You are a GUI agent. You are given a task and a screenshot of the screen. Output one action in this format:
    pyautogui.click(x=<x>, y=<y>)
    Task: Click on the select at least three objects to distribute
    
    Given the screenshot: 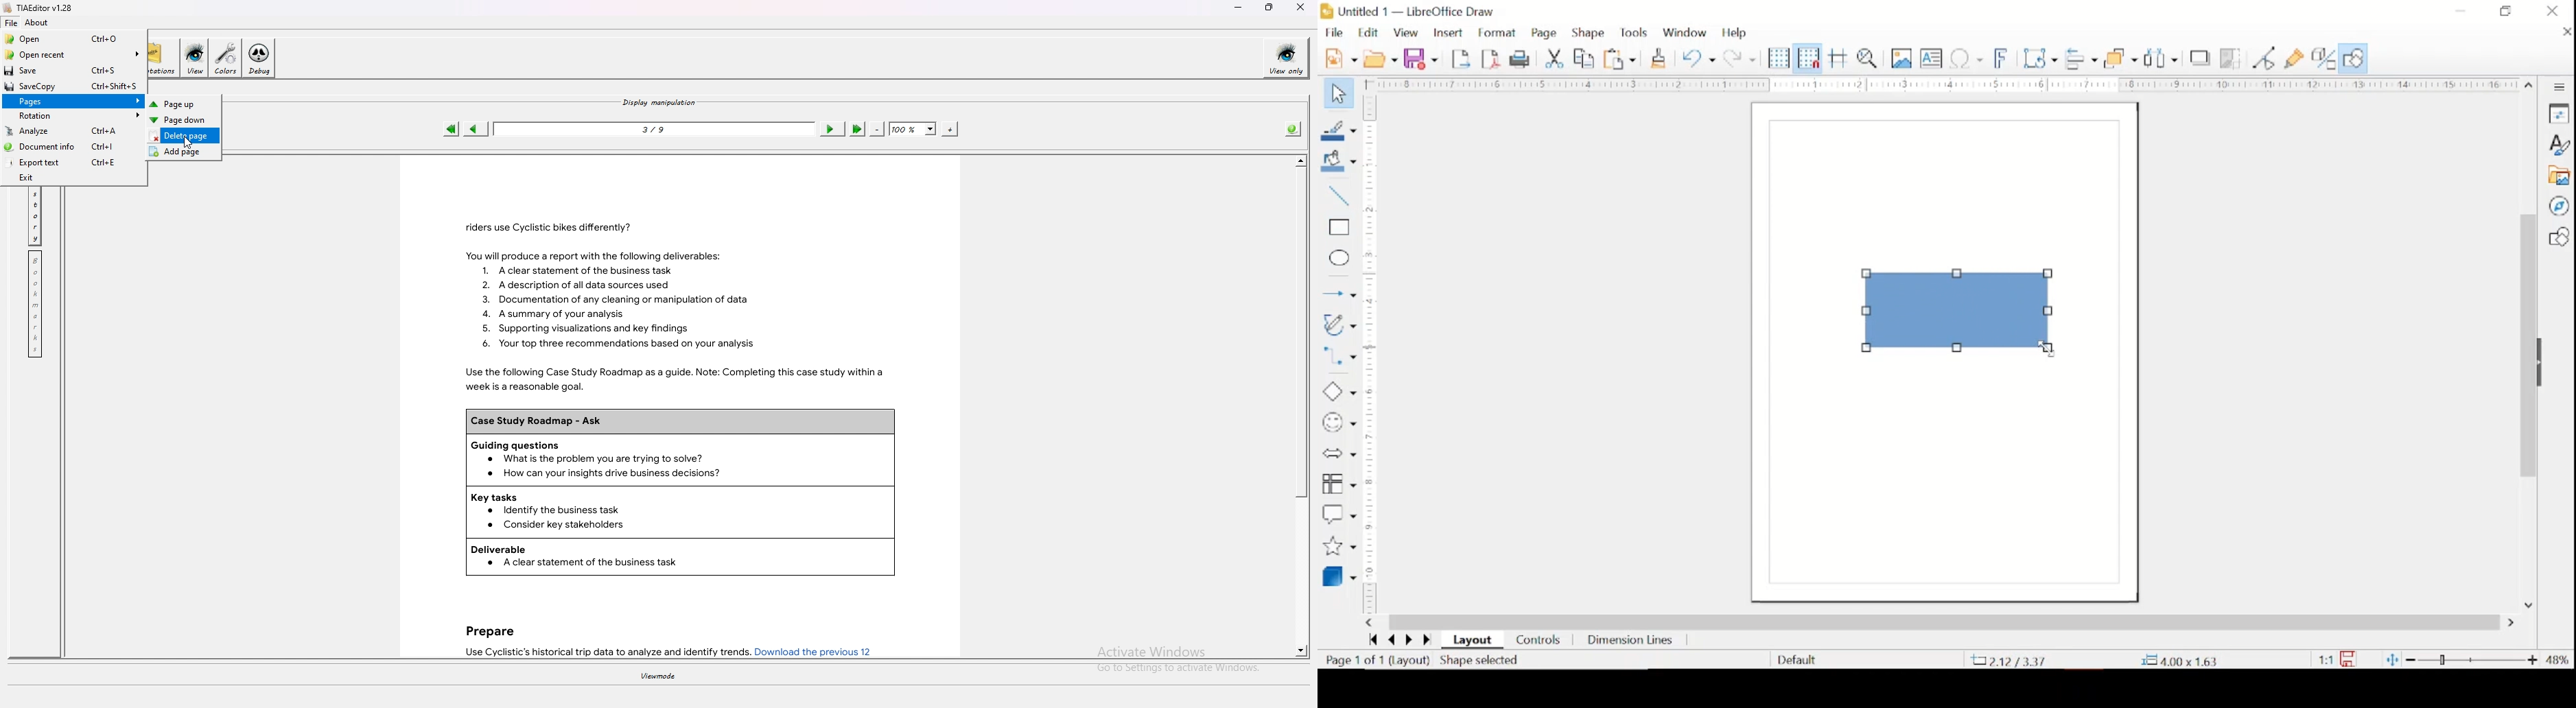 What is the action you would take?
    pyautogui.click(x=2163, y=58)
    